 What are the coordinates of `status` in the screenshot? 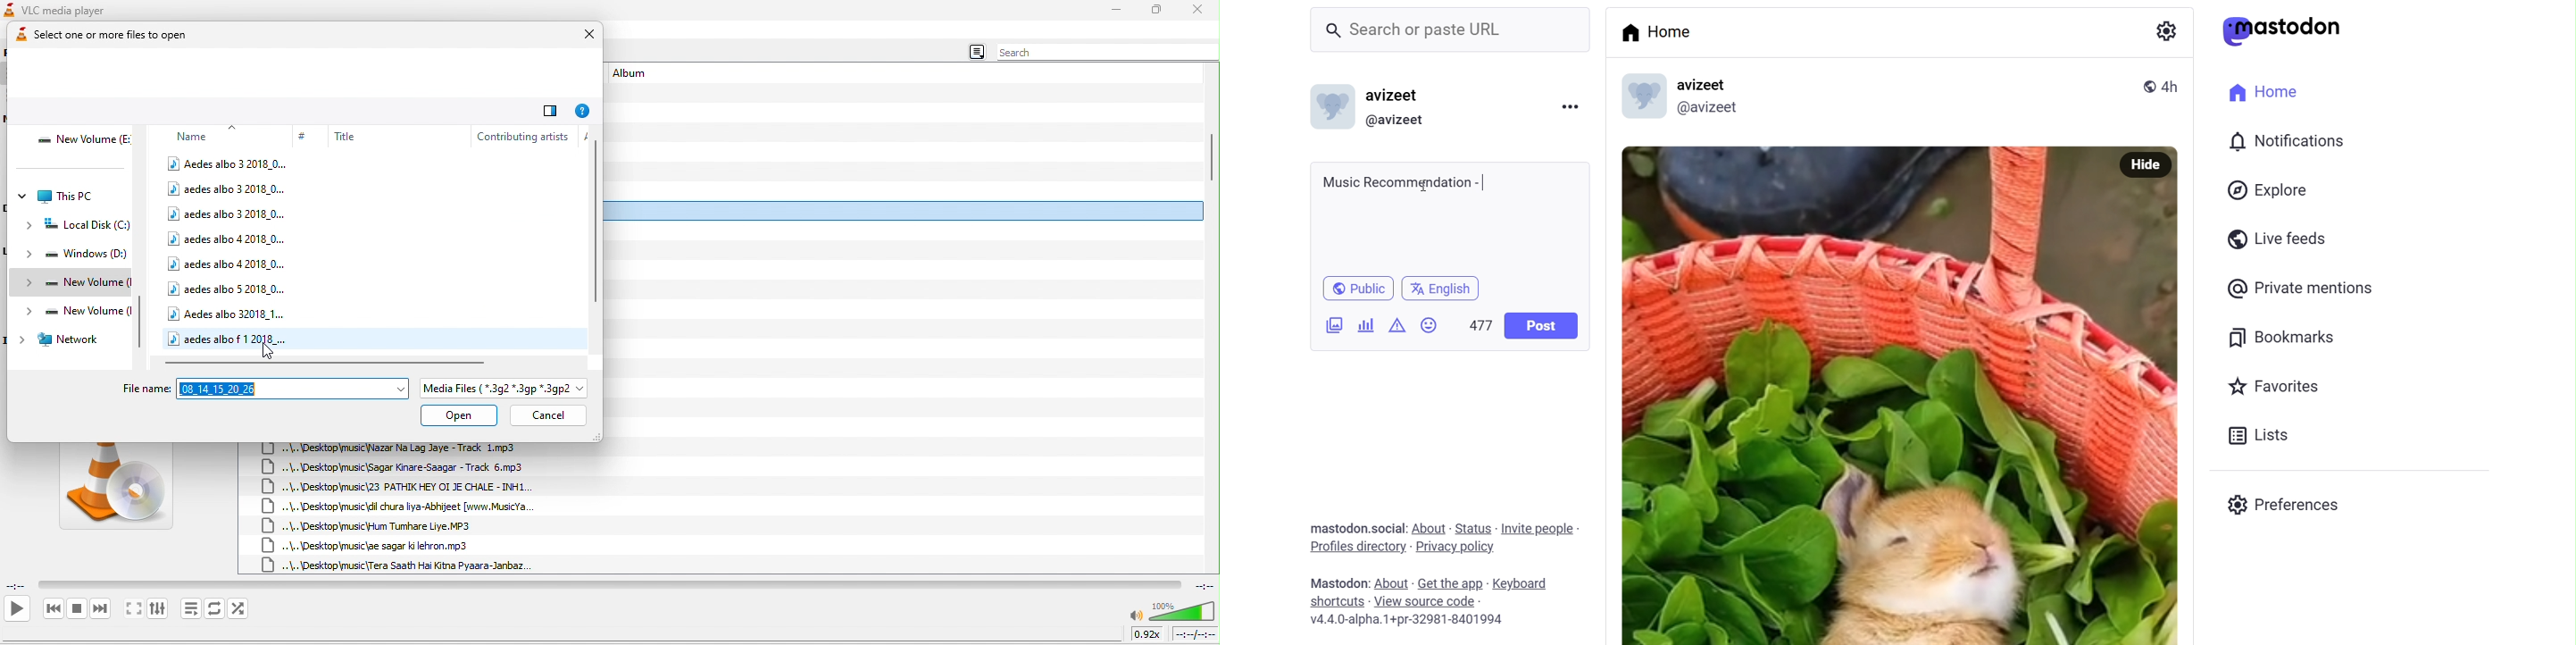 It's located at (1474, 528).